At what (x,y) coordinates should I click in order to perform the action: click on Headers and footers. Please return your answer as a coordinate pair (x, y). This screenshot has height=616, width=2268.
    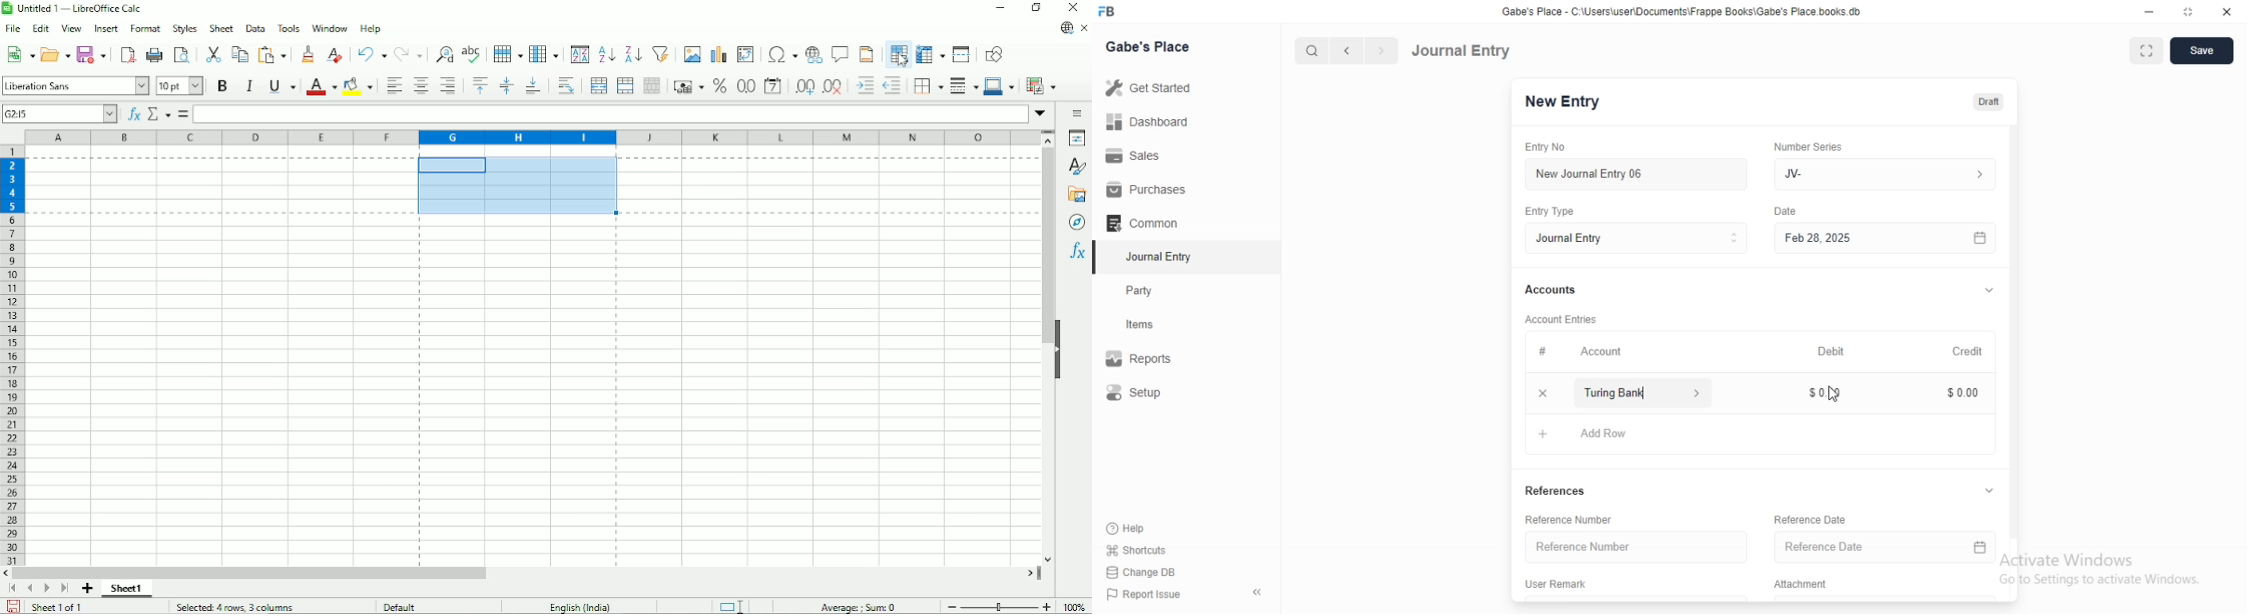
    Looking at the image, I should click on (866, 53).